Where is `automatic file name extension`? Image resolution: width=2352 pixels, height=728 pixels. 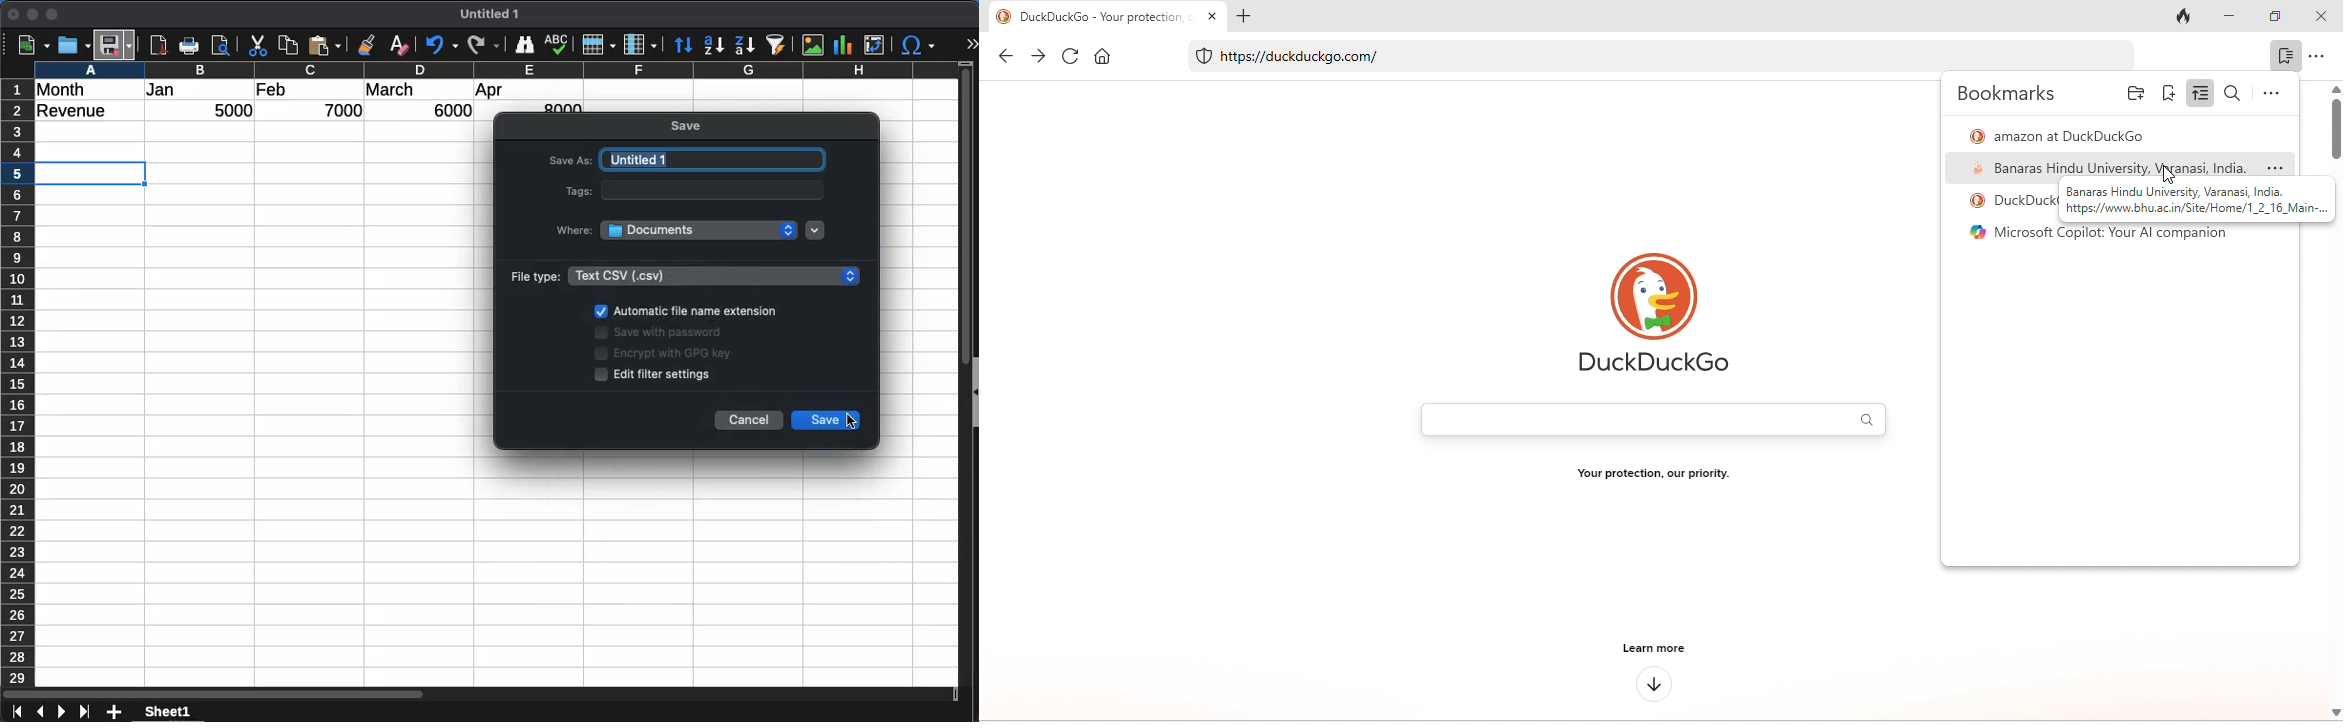 automatic file name extension is located at coordinates (696, 311).